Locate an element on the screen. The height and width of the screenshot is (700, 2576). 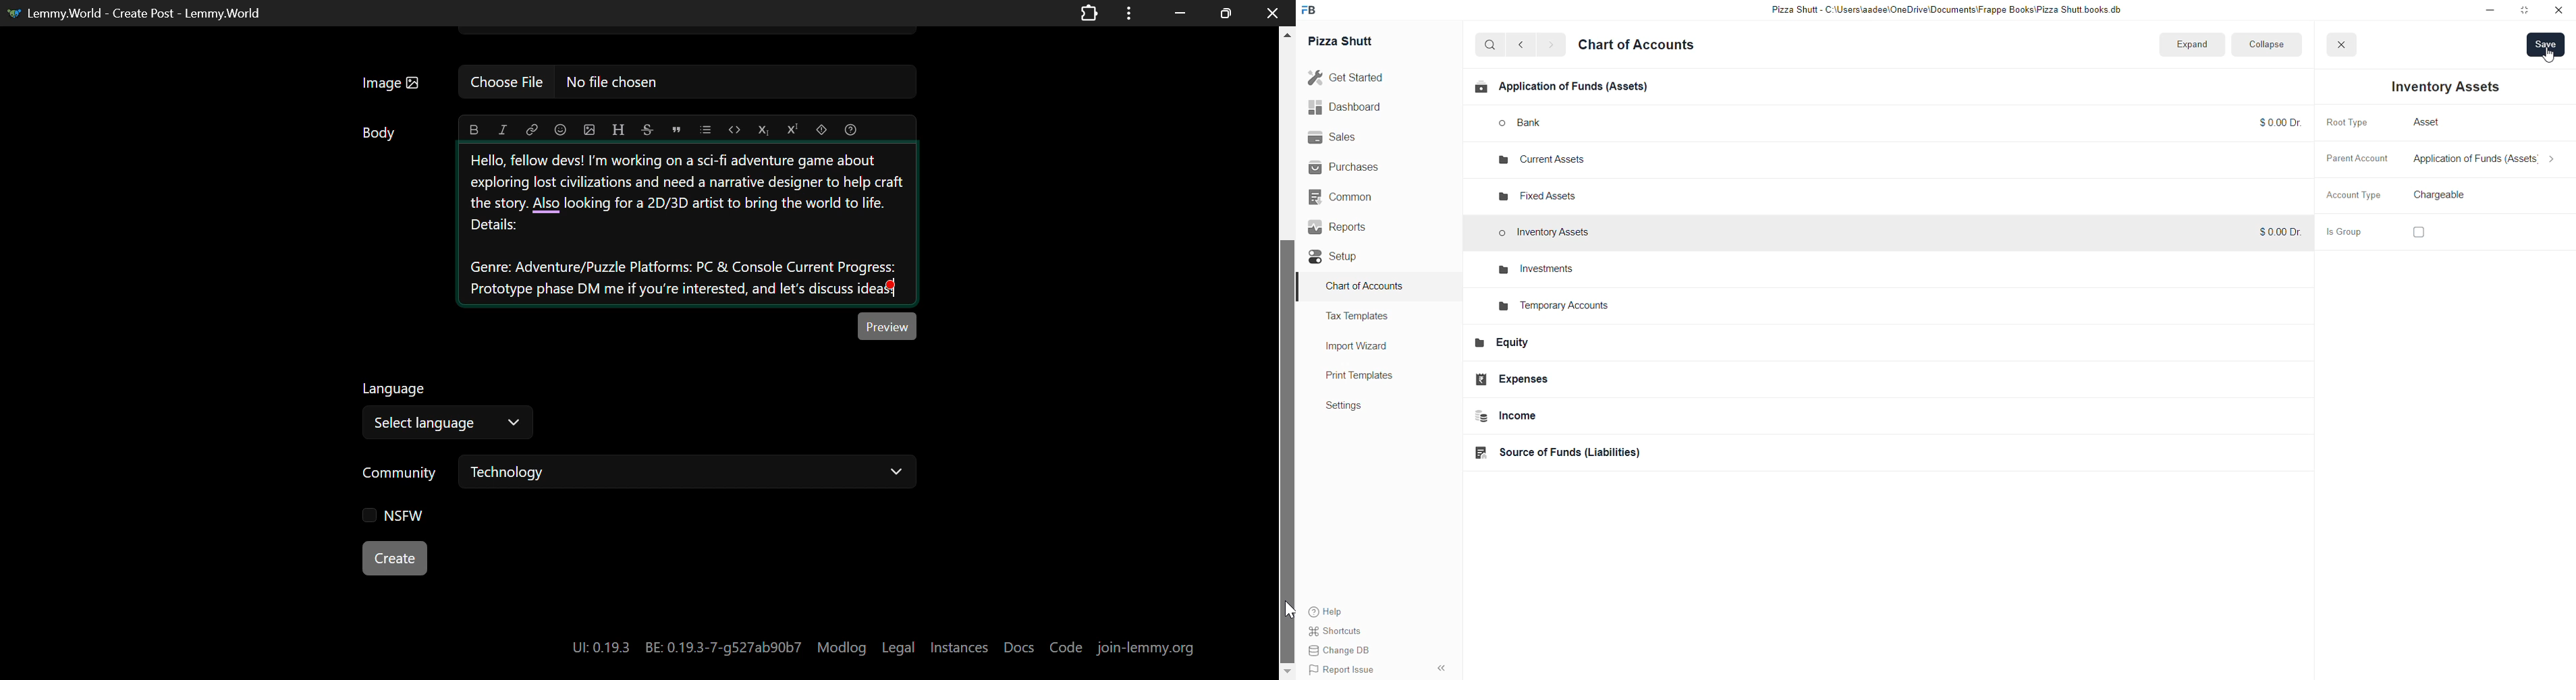
cursor is located at coordinates (2550, 59).